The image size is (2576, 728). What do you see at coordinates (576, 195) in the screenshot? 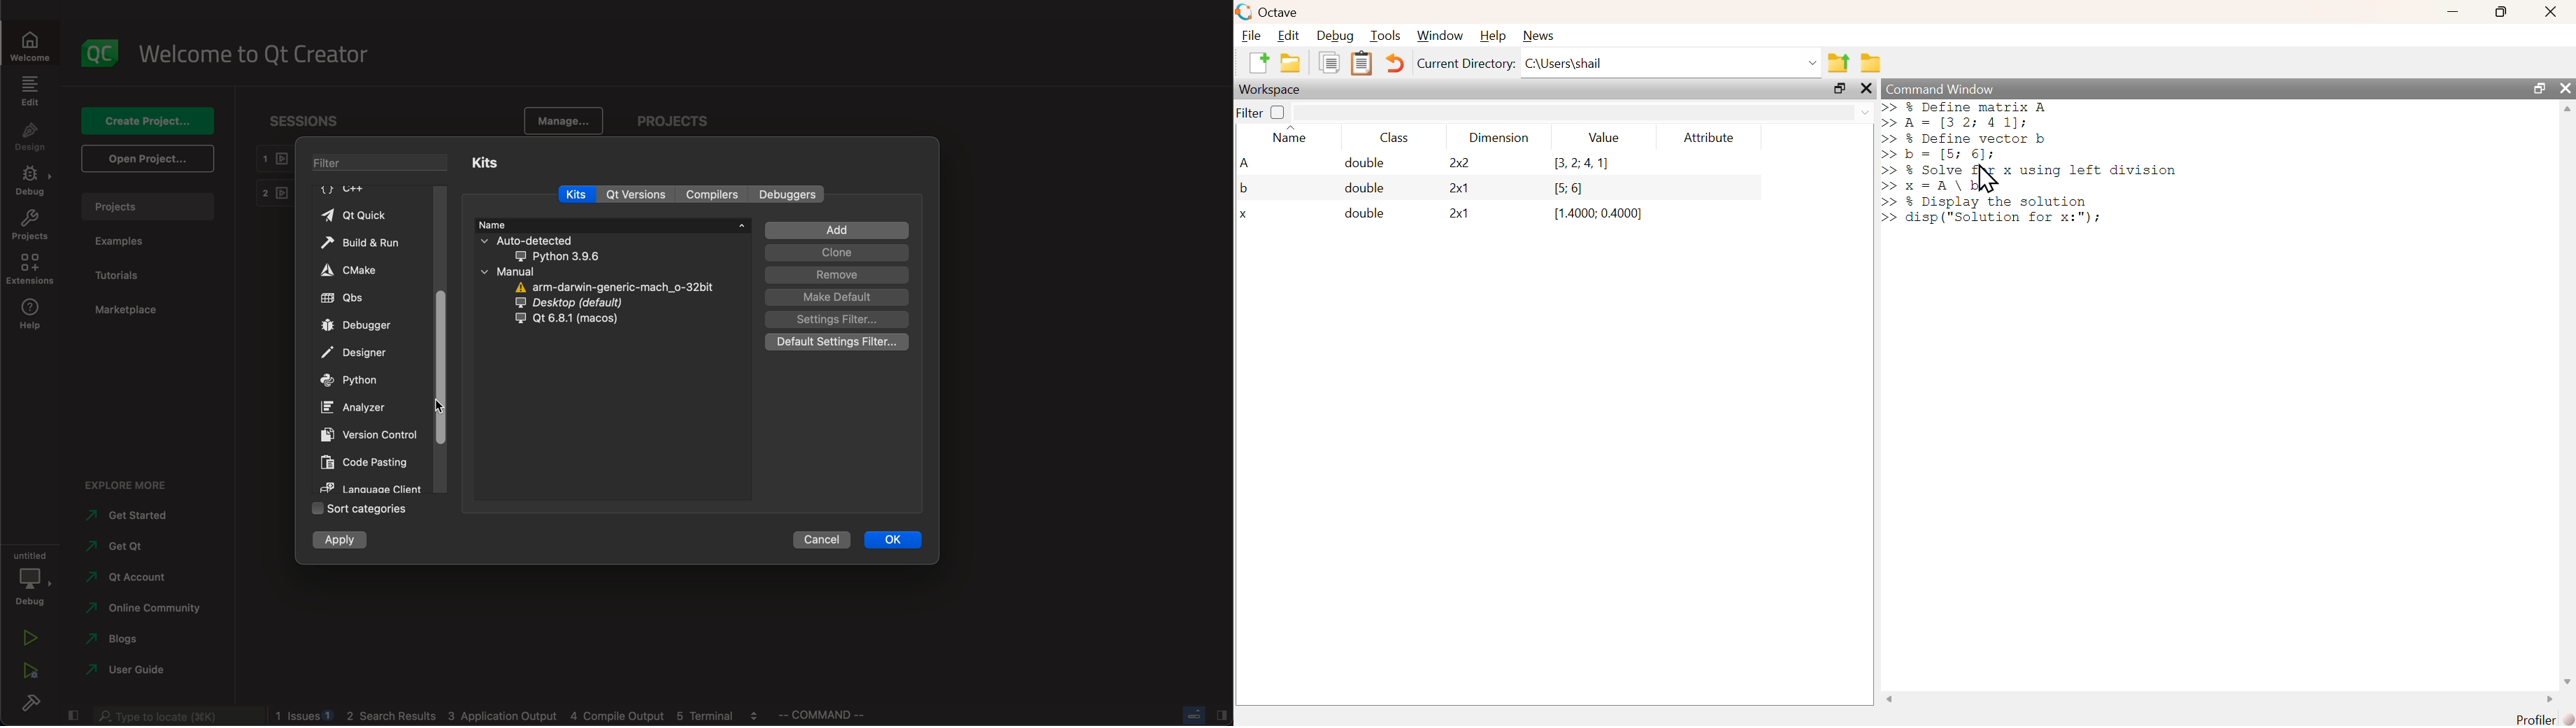
I see `kits` at bounding box center [576, 195].